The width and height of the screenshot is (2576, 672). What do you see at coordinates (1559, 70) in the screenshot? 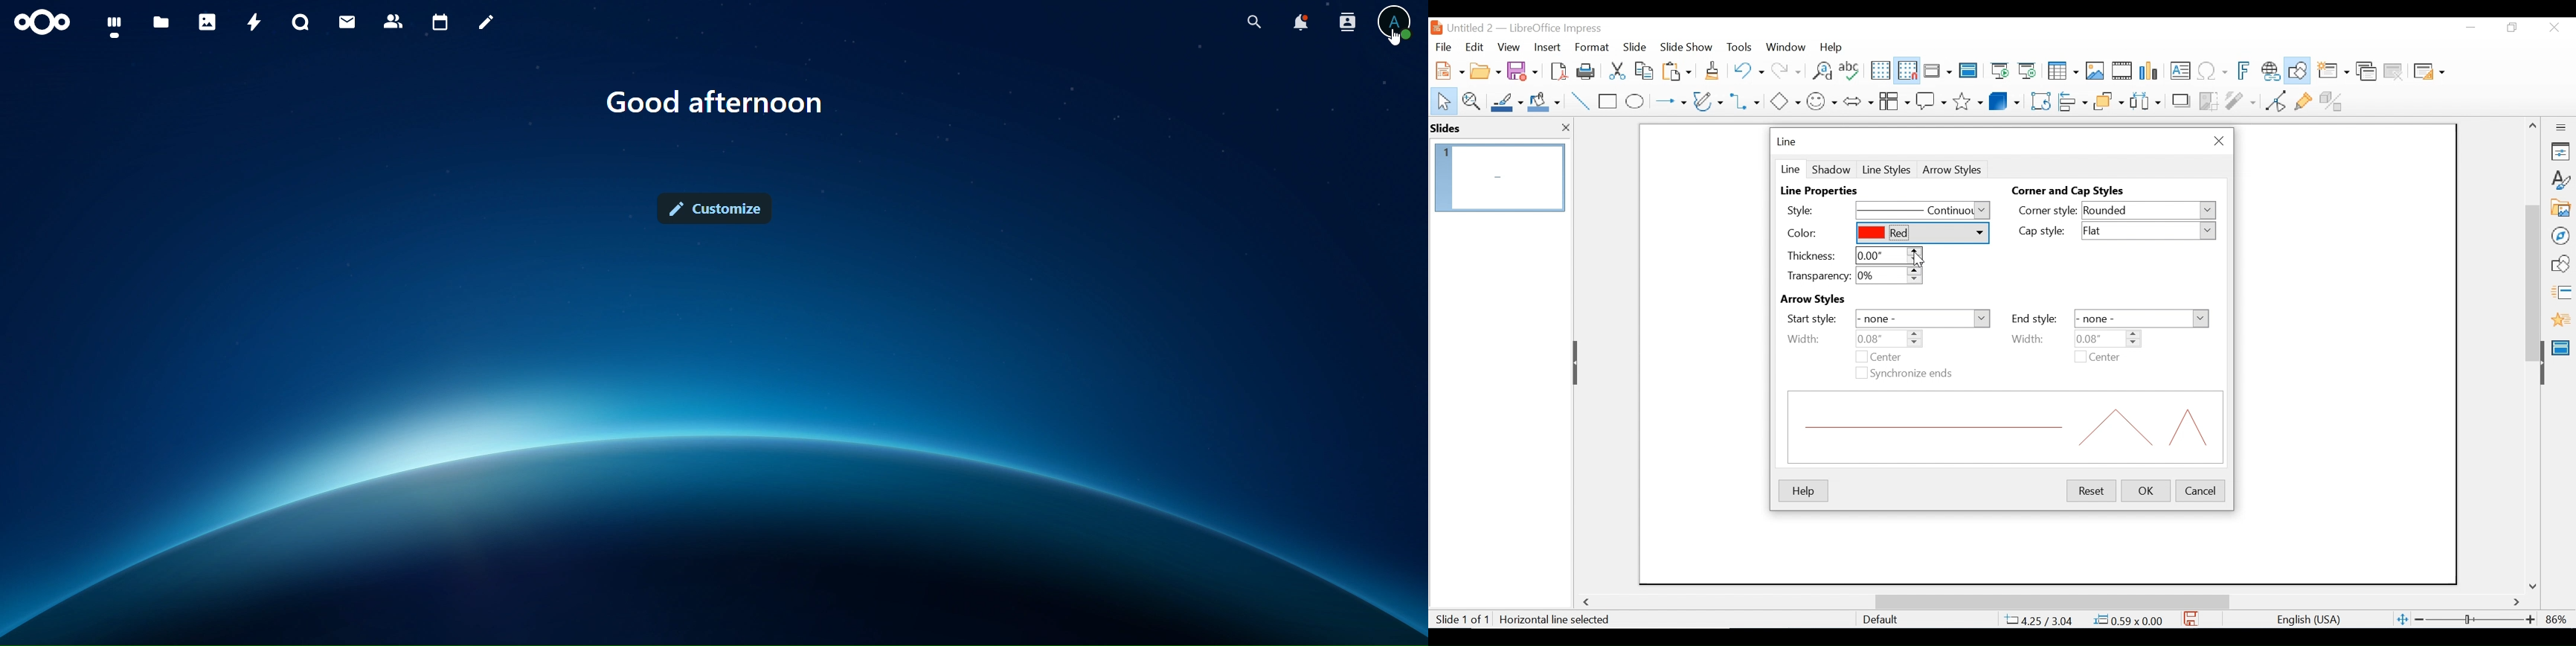
I see `Export as PDF` at bounding box center [1559, 70].